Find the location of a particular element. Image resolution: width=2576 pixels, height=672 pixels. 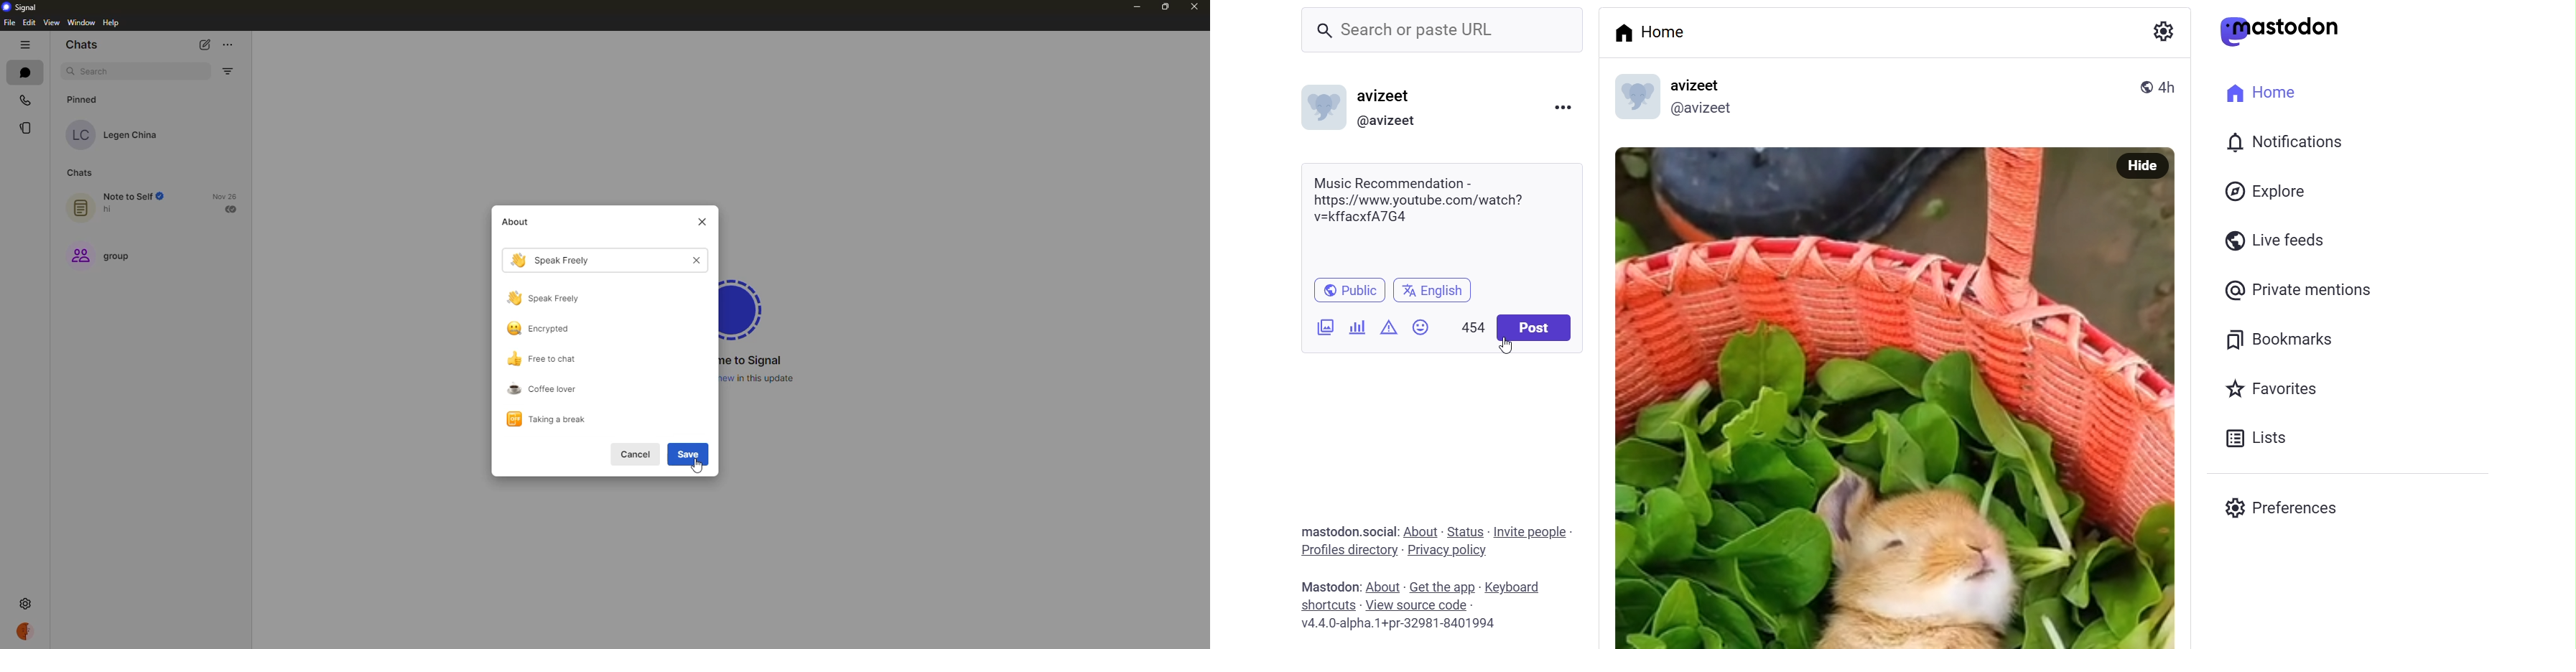

privacy policy is located at coordinates (1447, 554).